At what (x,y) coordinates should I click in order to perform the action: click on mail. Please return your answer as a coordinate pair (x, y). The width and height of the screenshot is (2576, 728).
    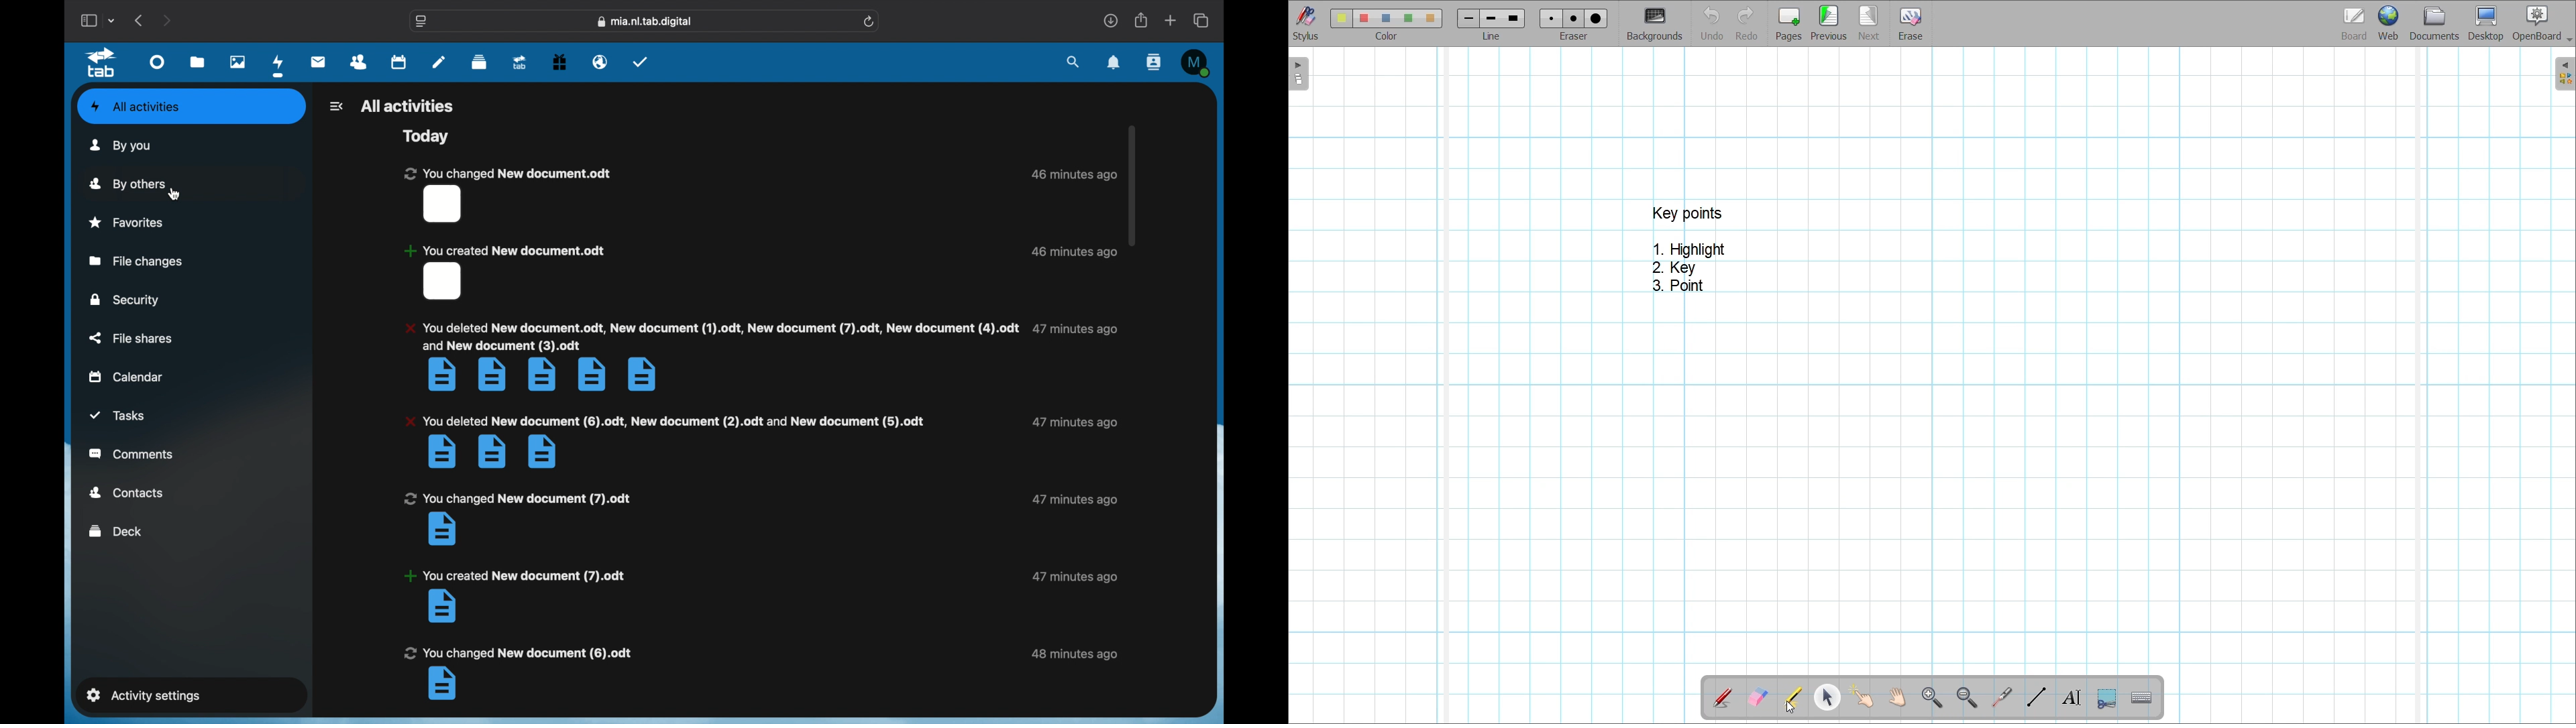
    Looking at the image, I should click on (319, 62).